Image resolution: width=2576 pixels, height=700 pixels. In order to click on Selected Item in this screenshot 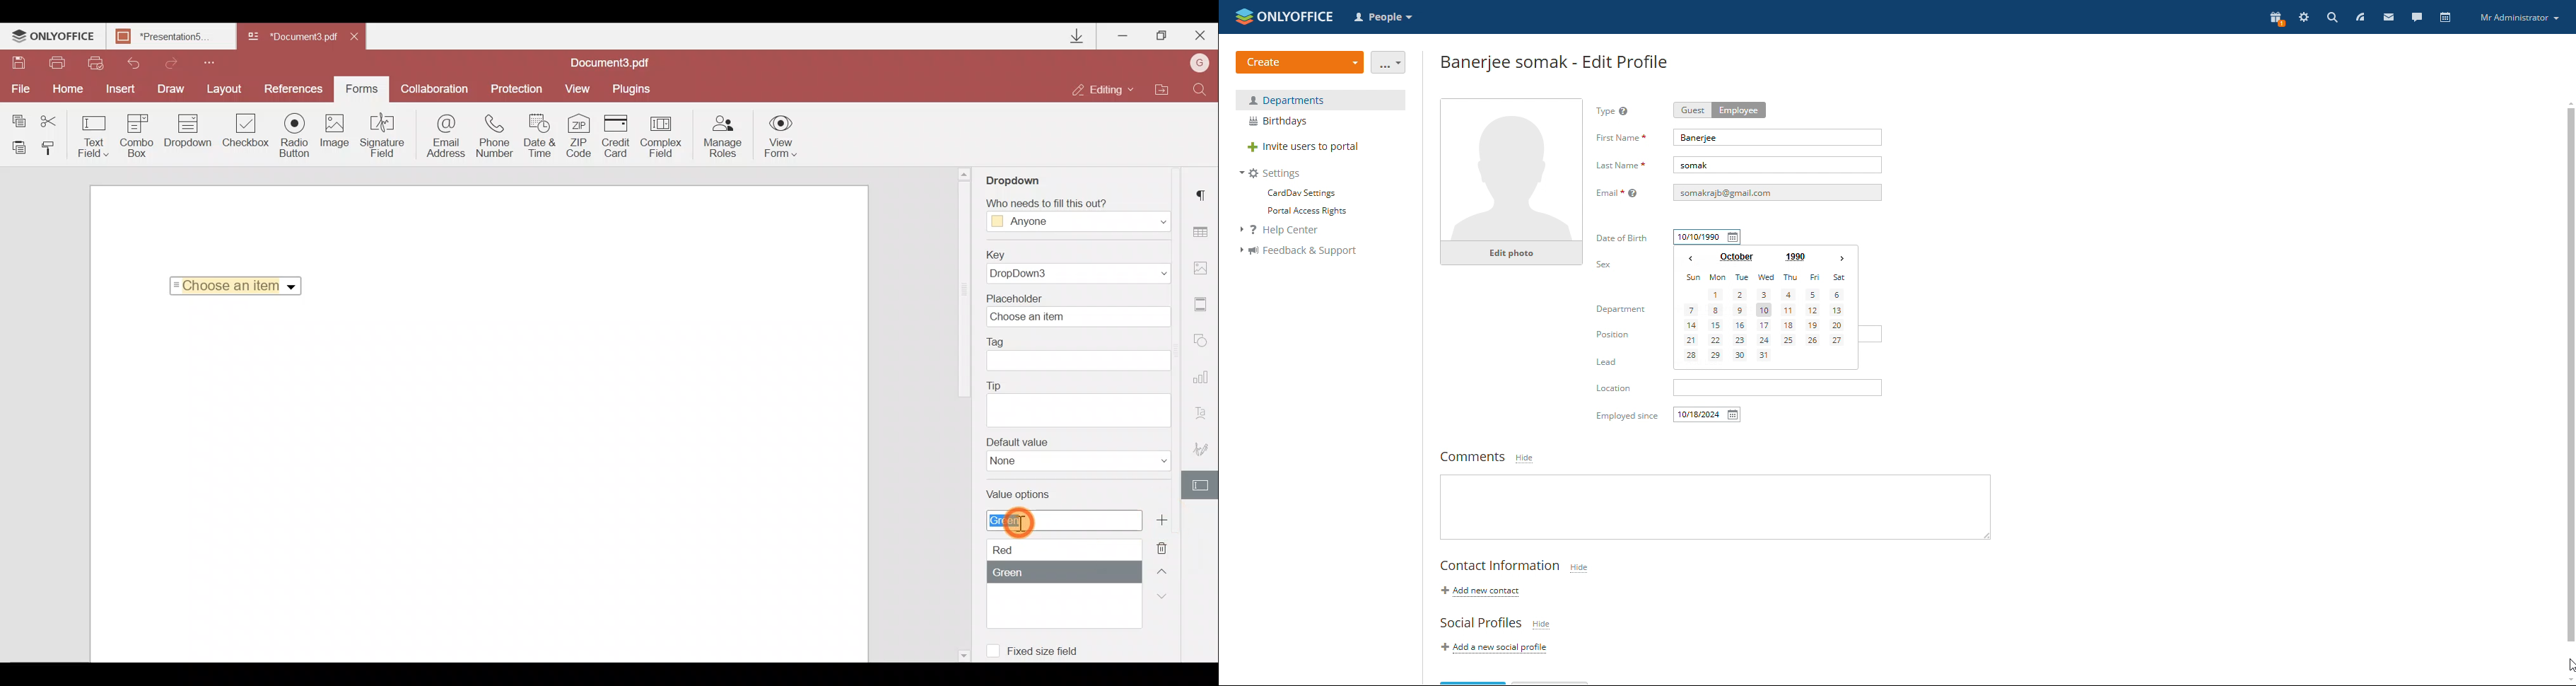, I will do `click(232, 285)`.